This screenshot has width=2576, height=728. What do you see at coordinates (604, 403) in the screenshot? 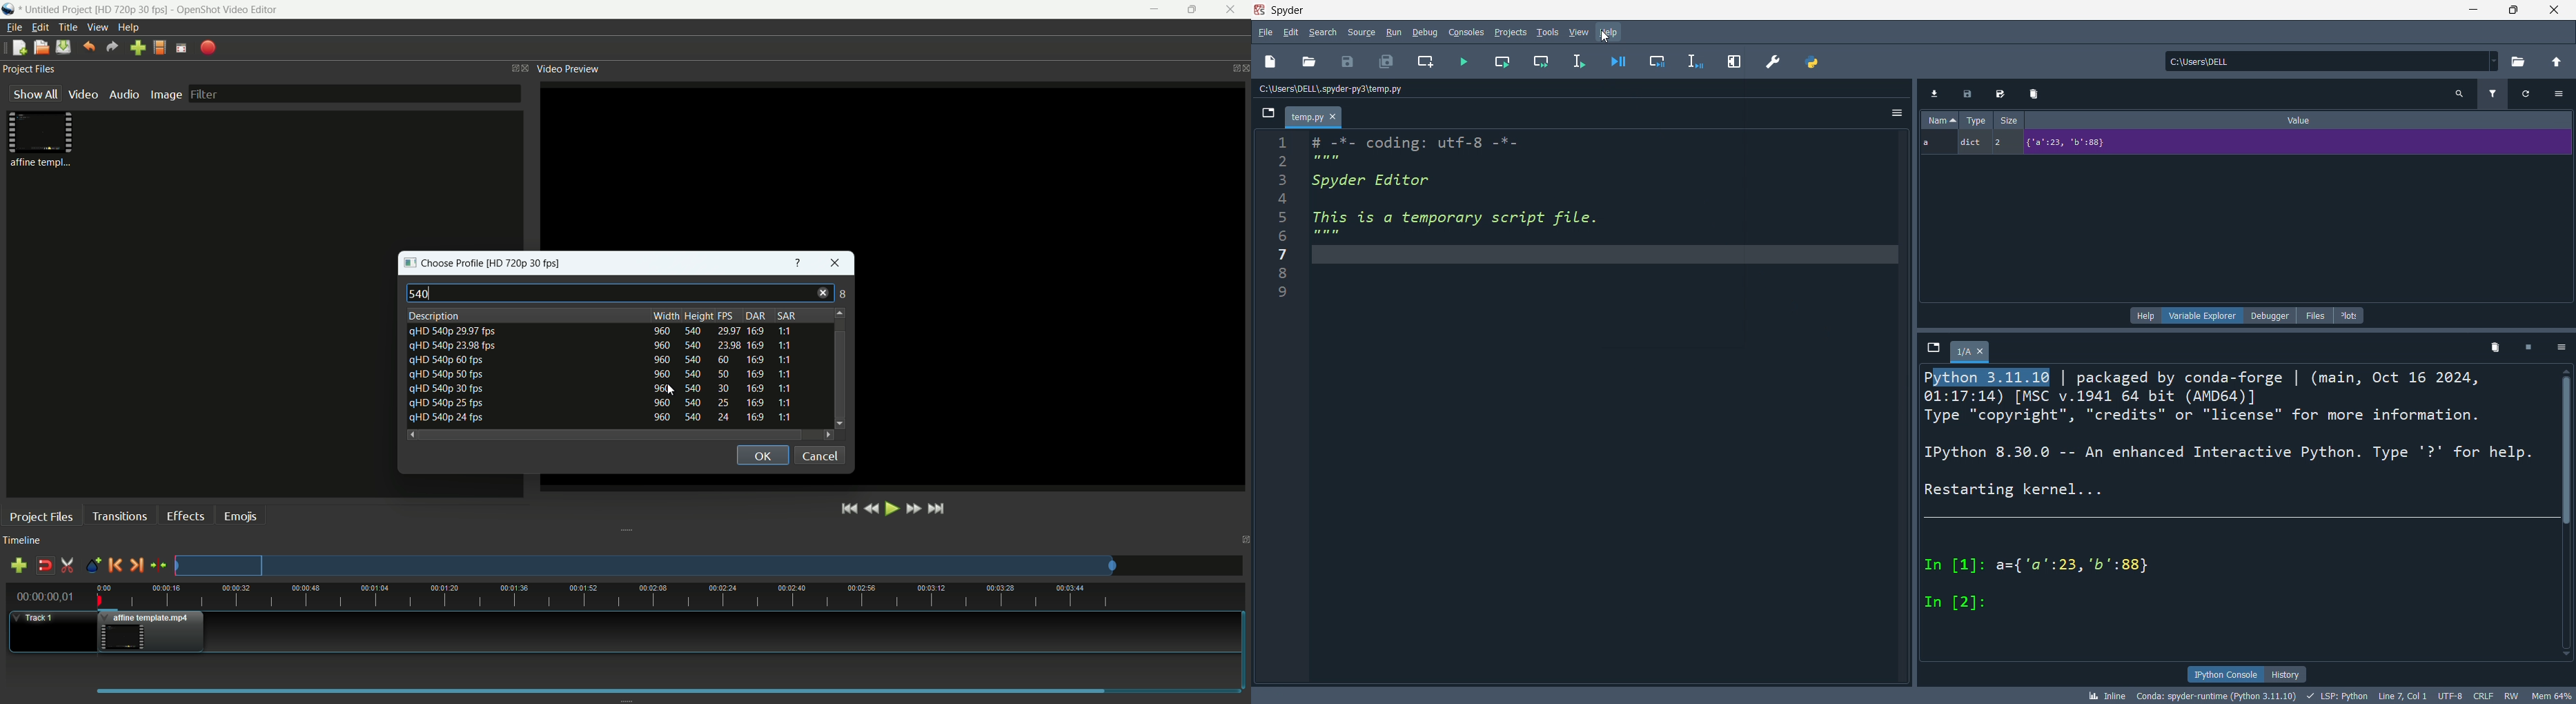
I see `profile-6` at bounding box center [604, 403].